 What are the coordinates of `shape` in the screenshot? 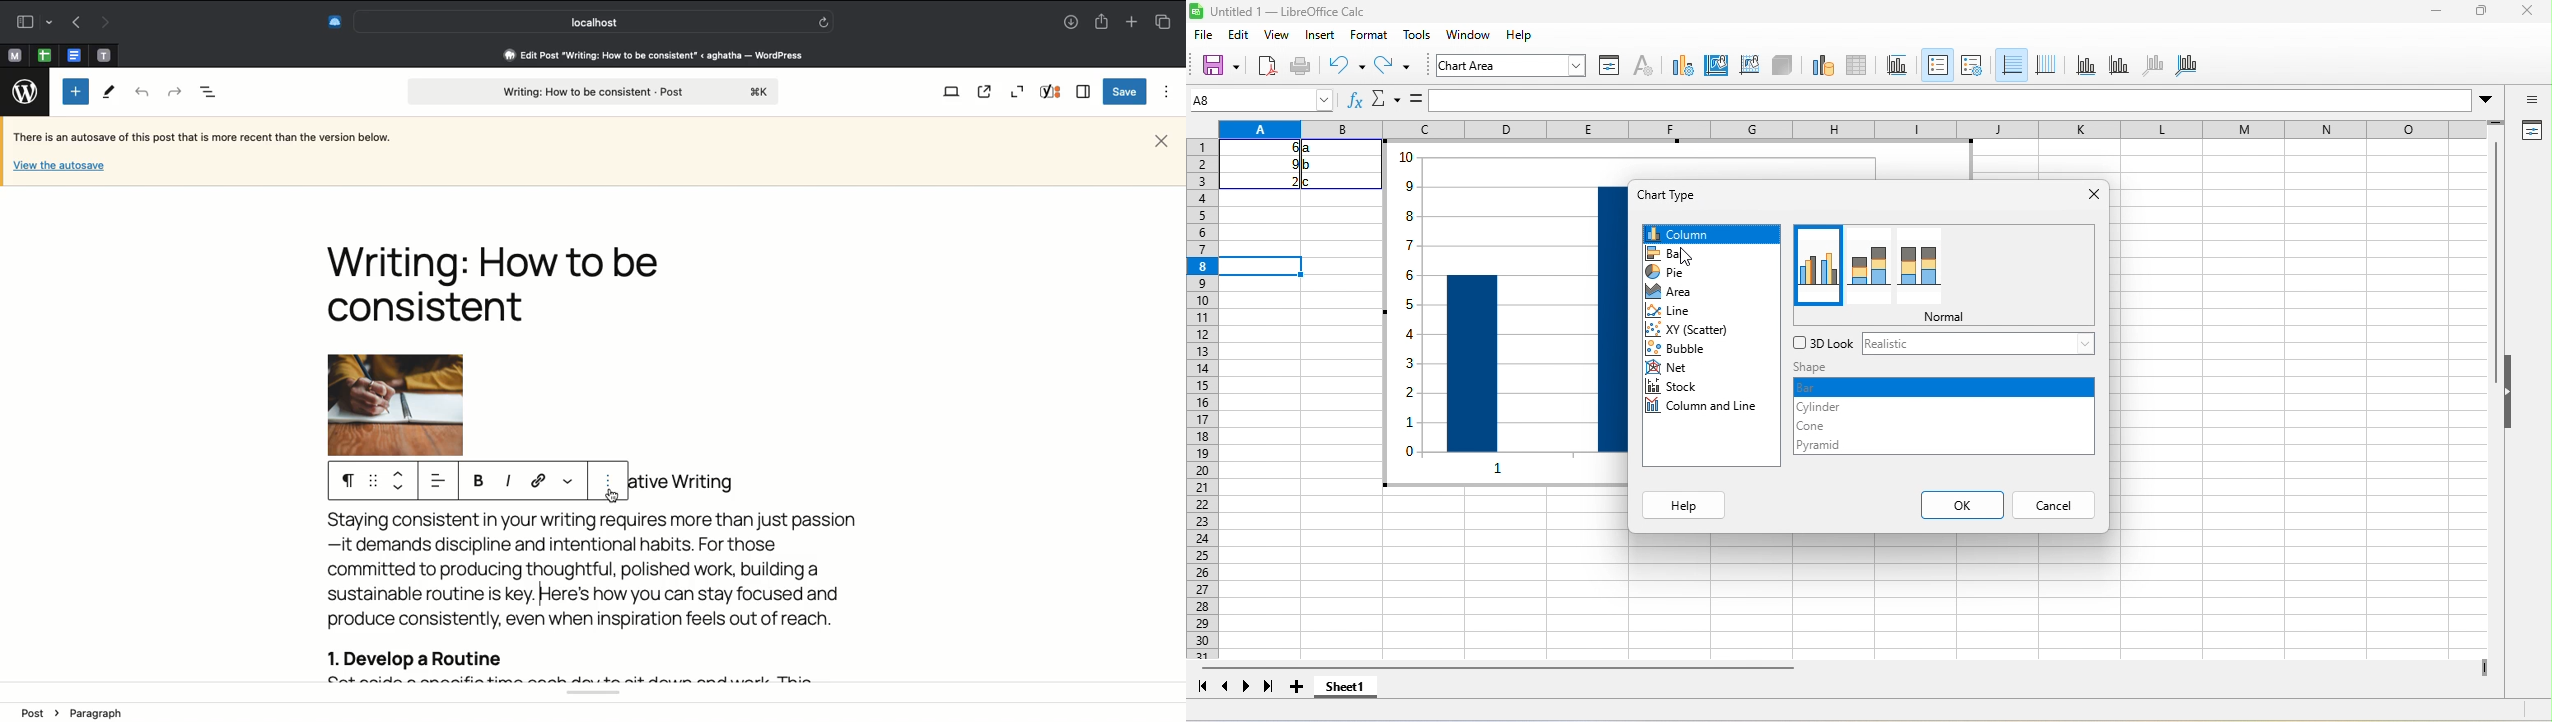 It's located at (1867, 368).